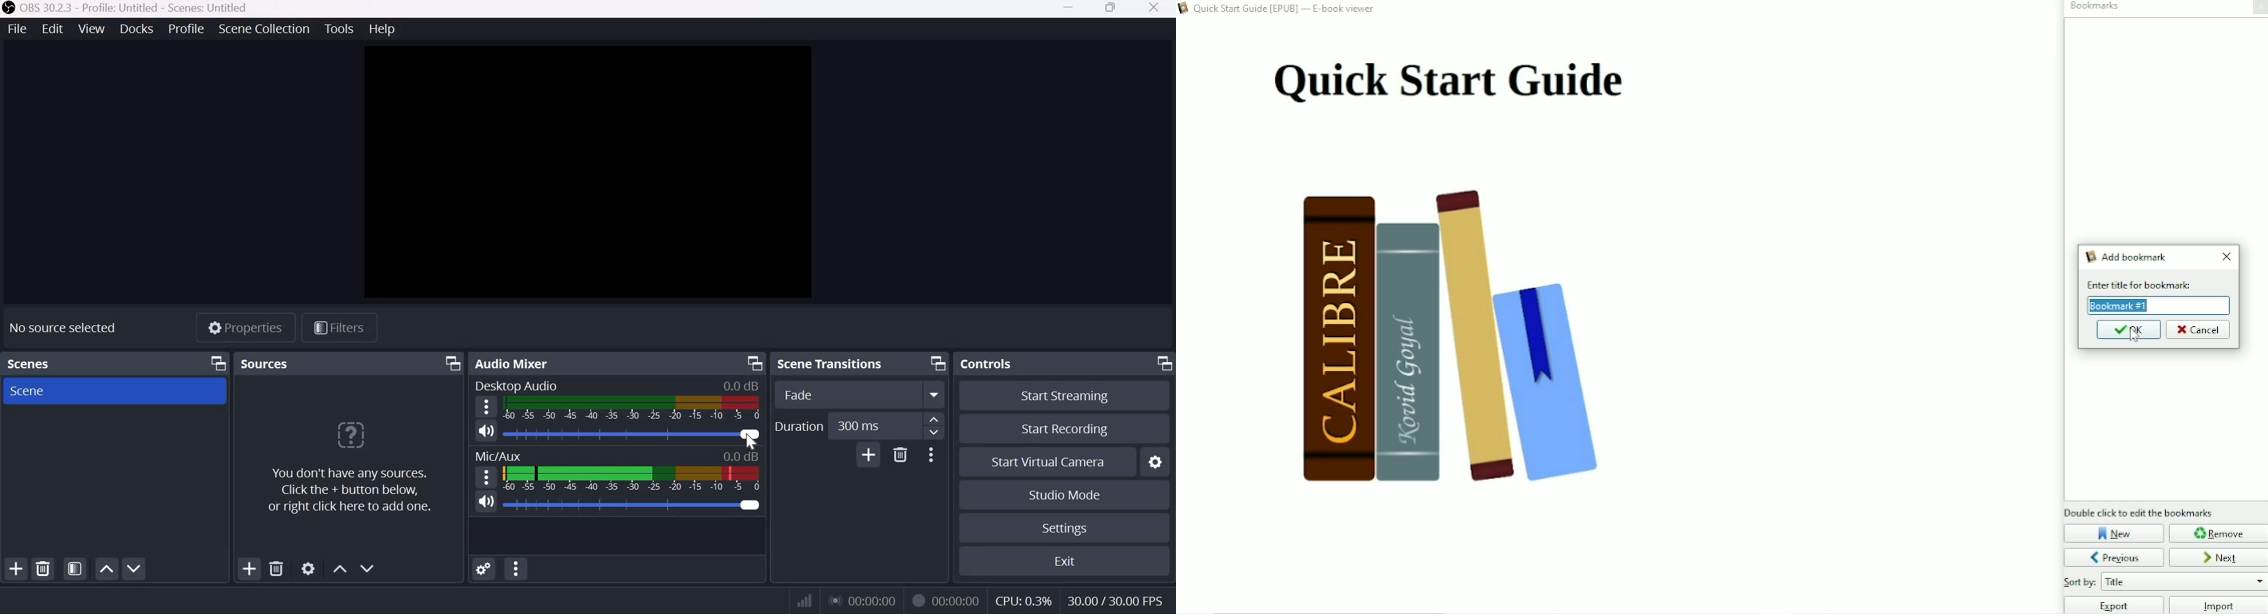 The image size is (2268, 616). I want to click on Open scene filters, so click(75, 569).